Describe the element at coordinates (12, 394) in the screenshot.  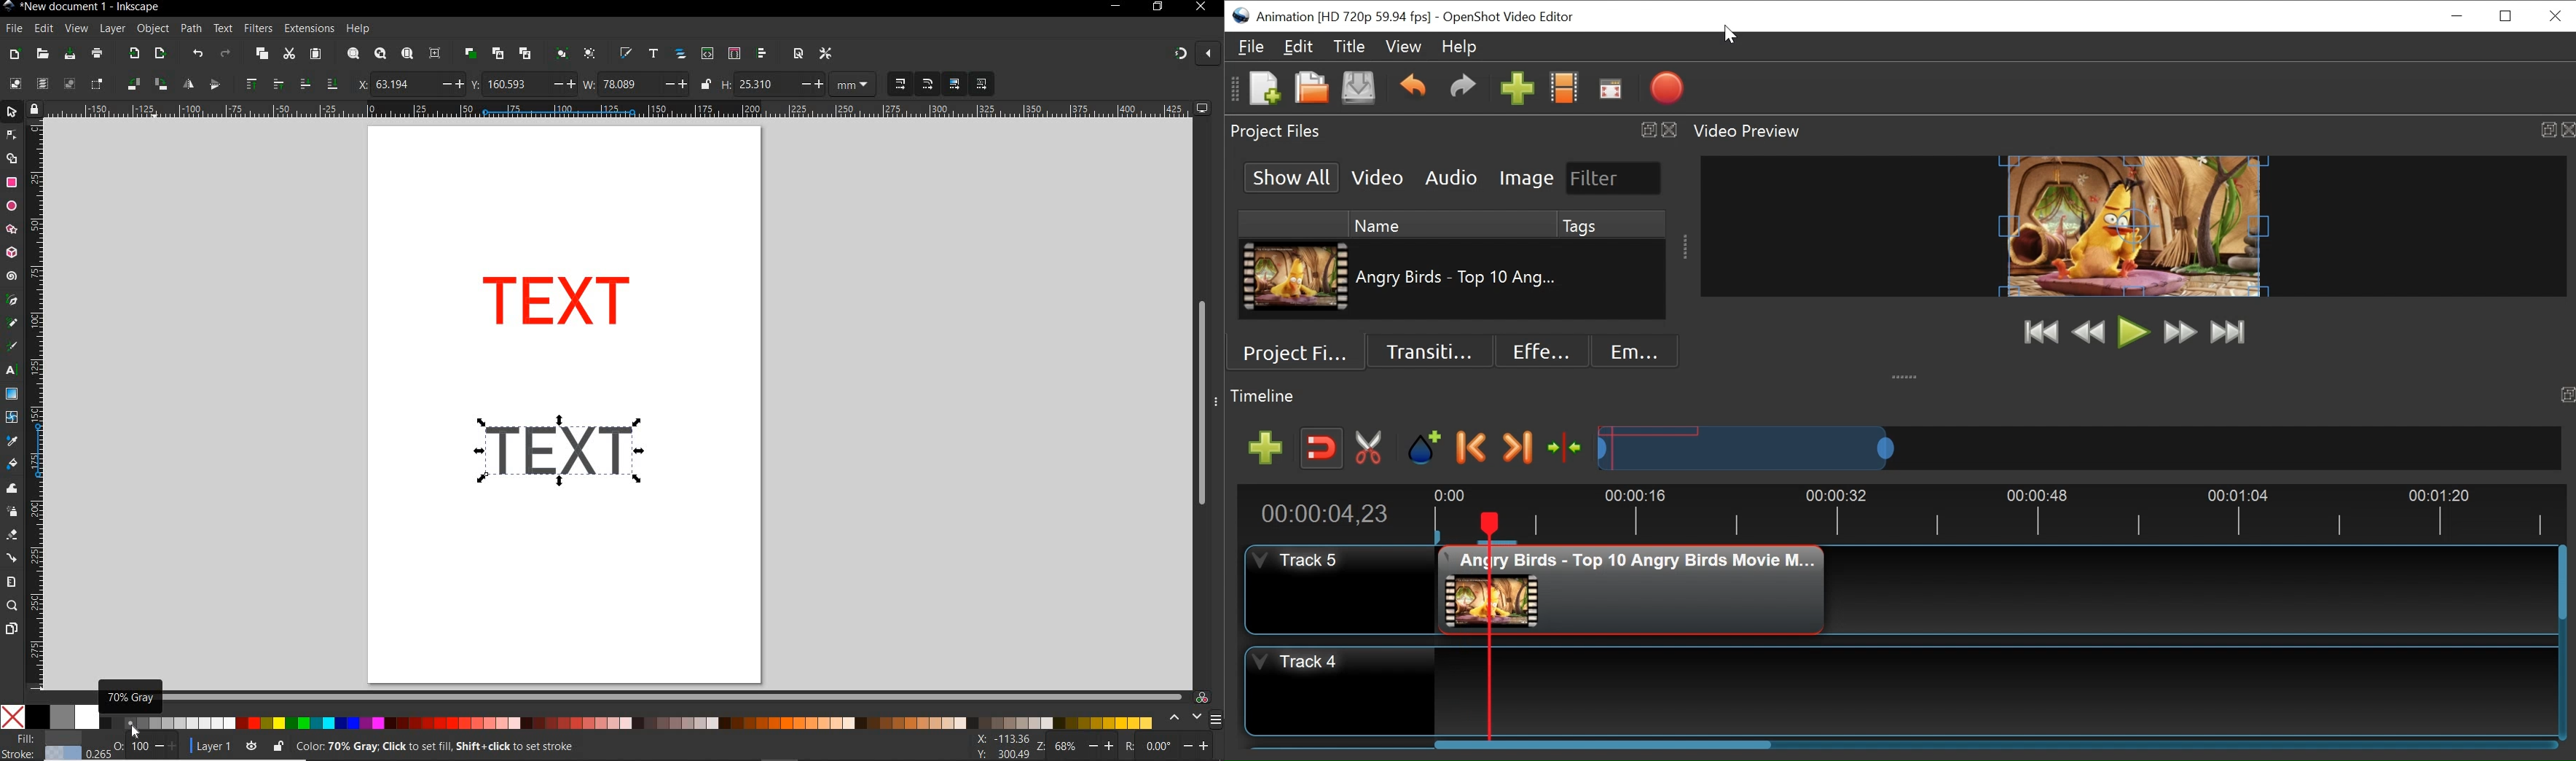
I see `gradient tool` at that location.